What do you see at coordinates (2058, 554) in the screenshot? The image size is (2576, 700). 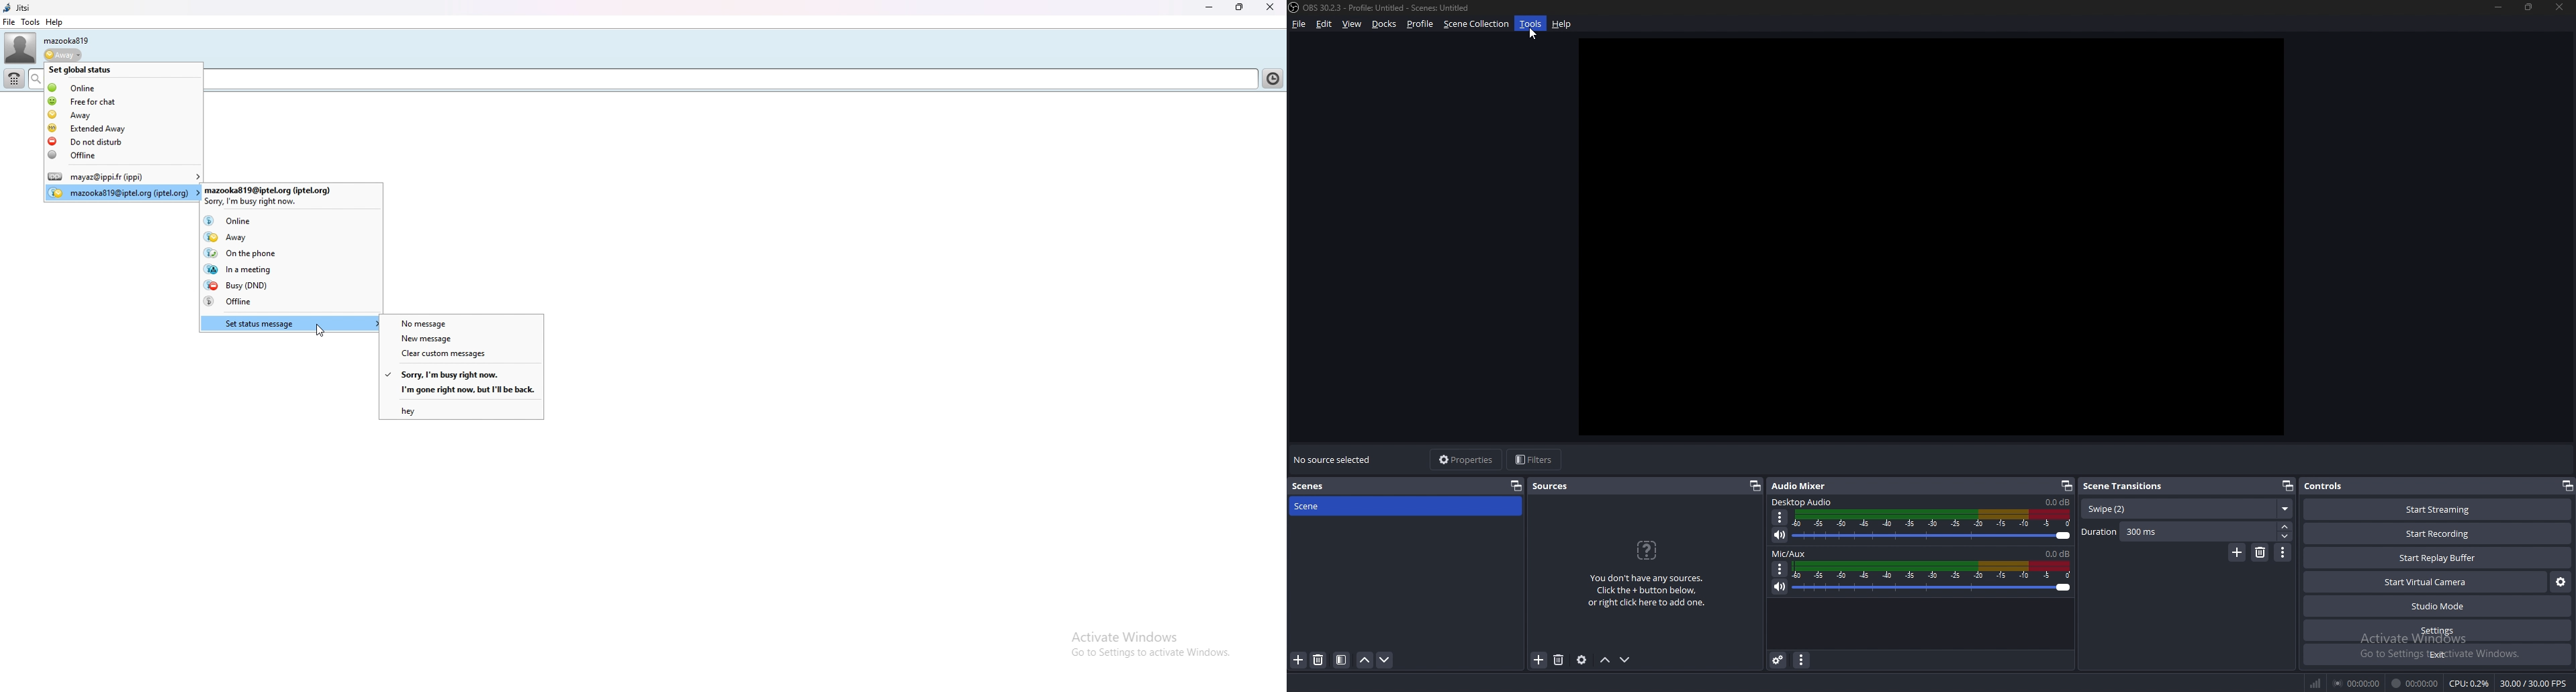 I see `volume level` at bounding box center [2058, 554].